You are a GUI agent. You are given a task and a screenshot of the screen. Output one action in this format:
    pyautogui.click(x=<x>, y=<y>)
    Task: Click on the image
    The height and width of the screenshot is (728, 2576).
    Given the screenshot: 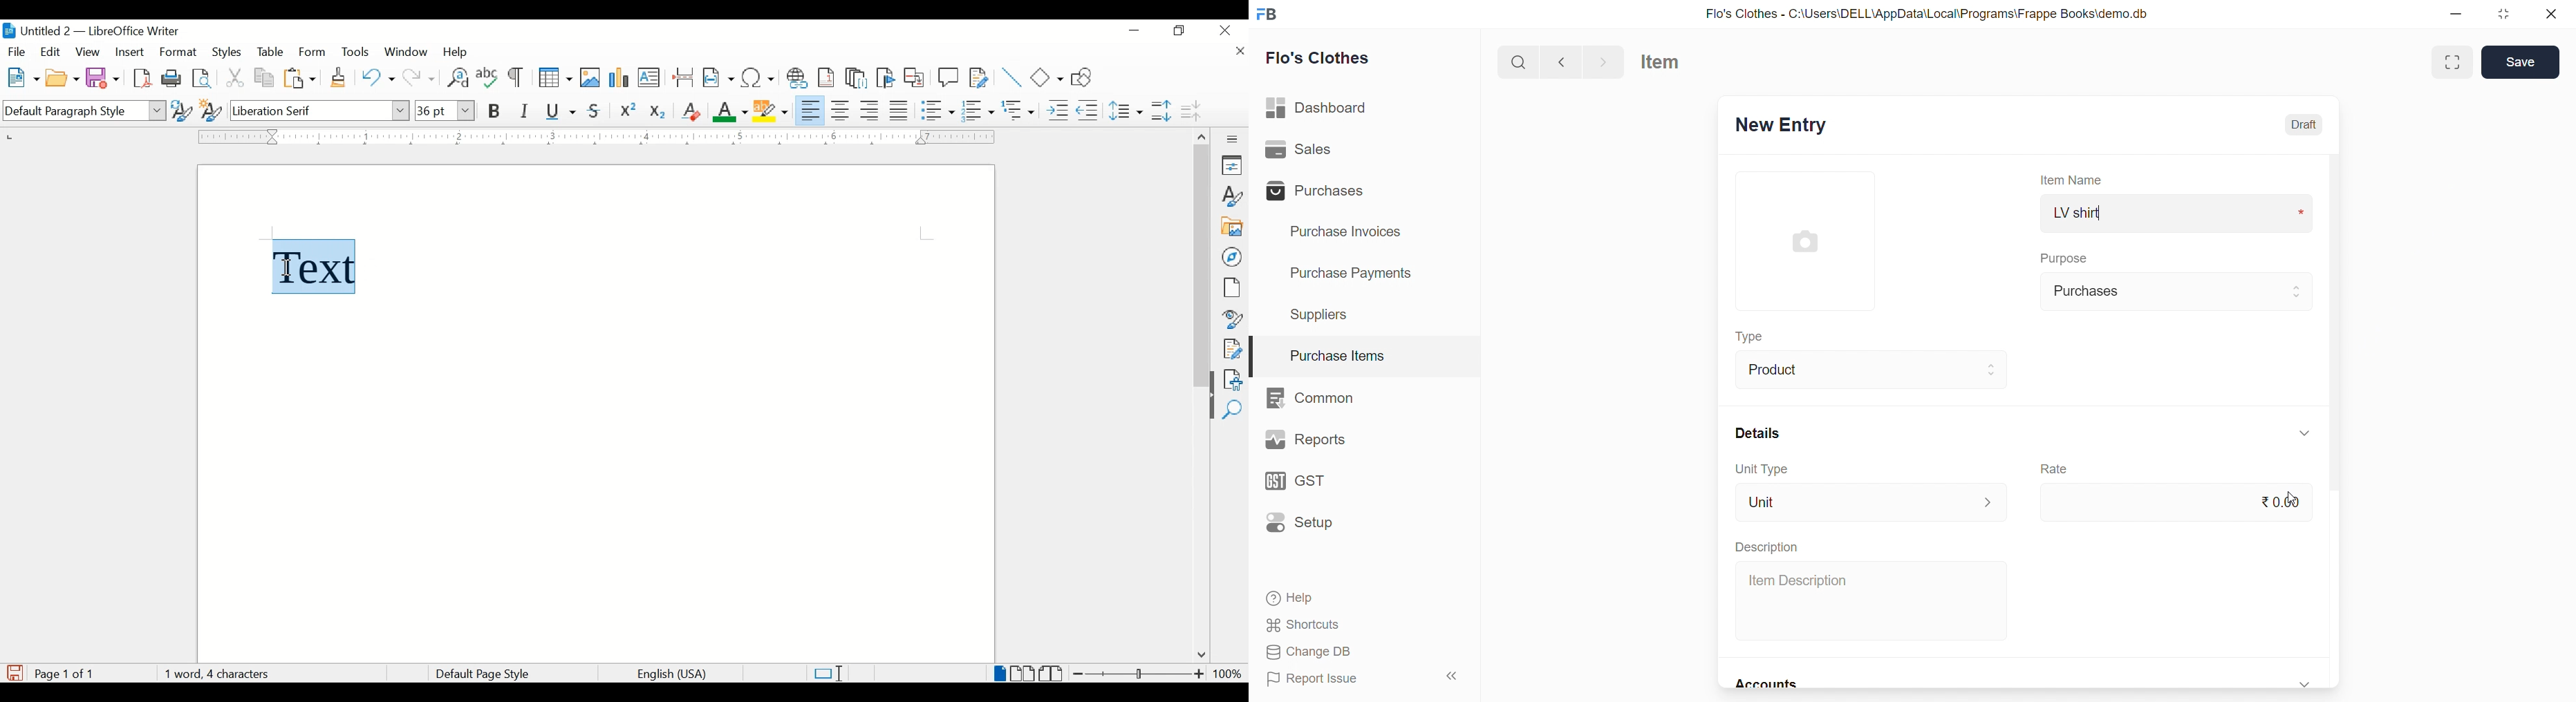 What is the action you would take?
    pyautogui.click(x=1808, y=241)
    